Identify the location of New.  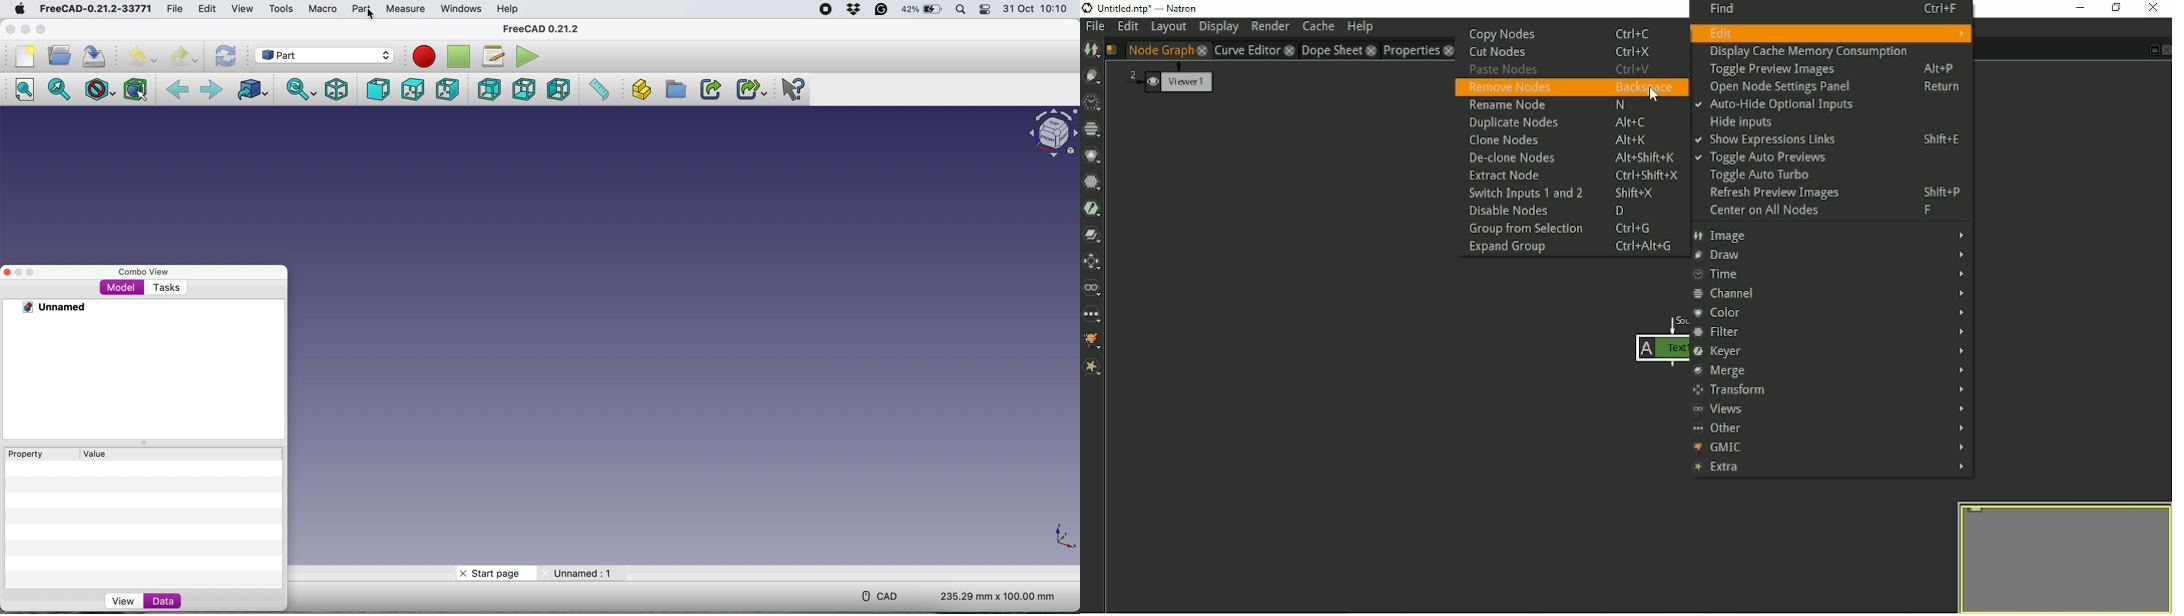
(24, 56).